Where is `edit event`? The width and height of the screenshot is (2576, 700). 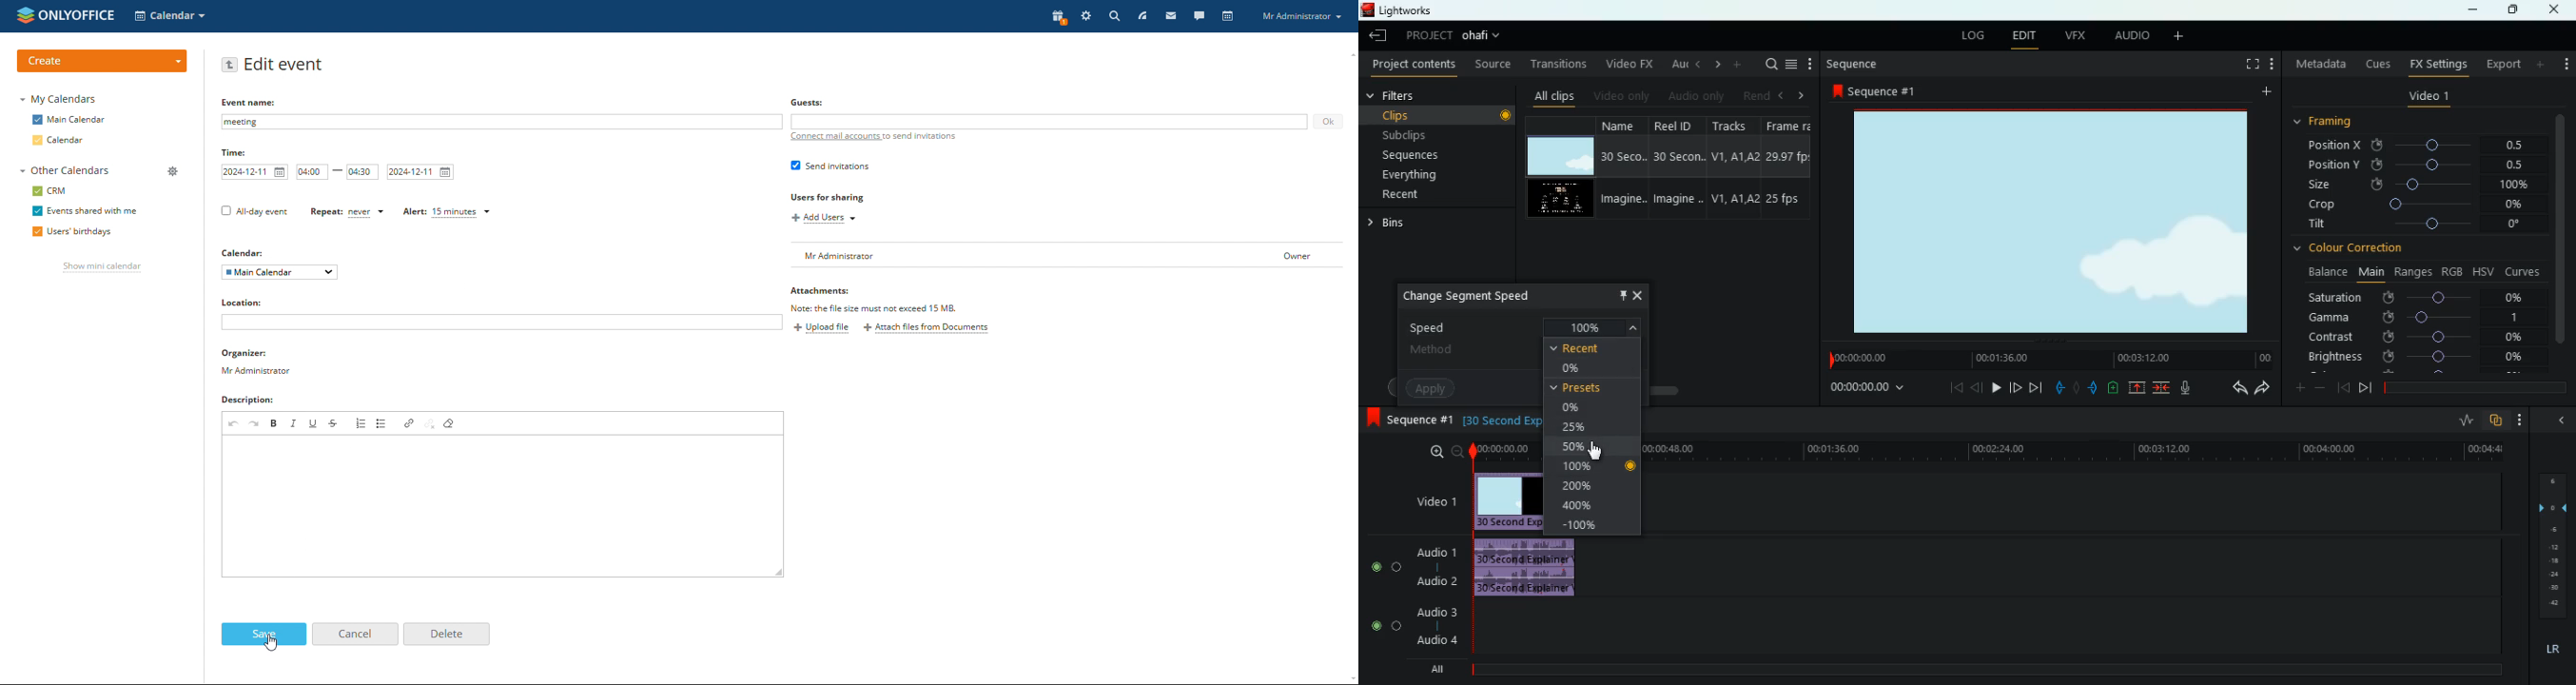
edit event is located at coordinates (285, 64).